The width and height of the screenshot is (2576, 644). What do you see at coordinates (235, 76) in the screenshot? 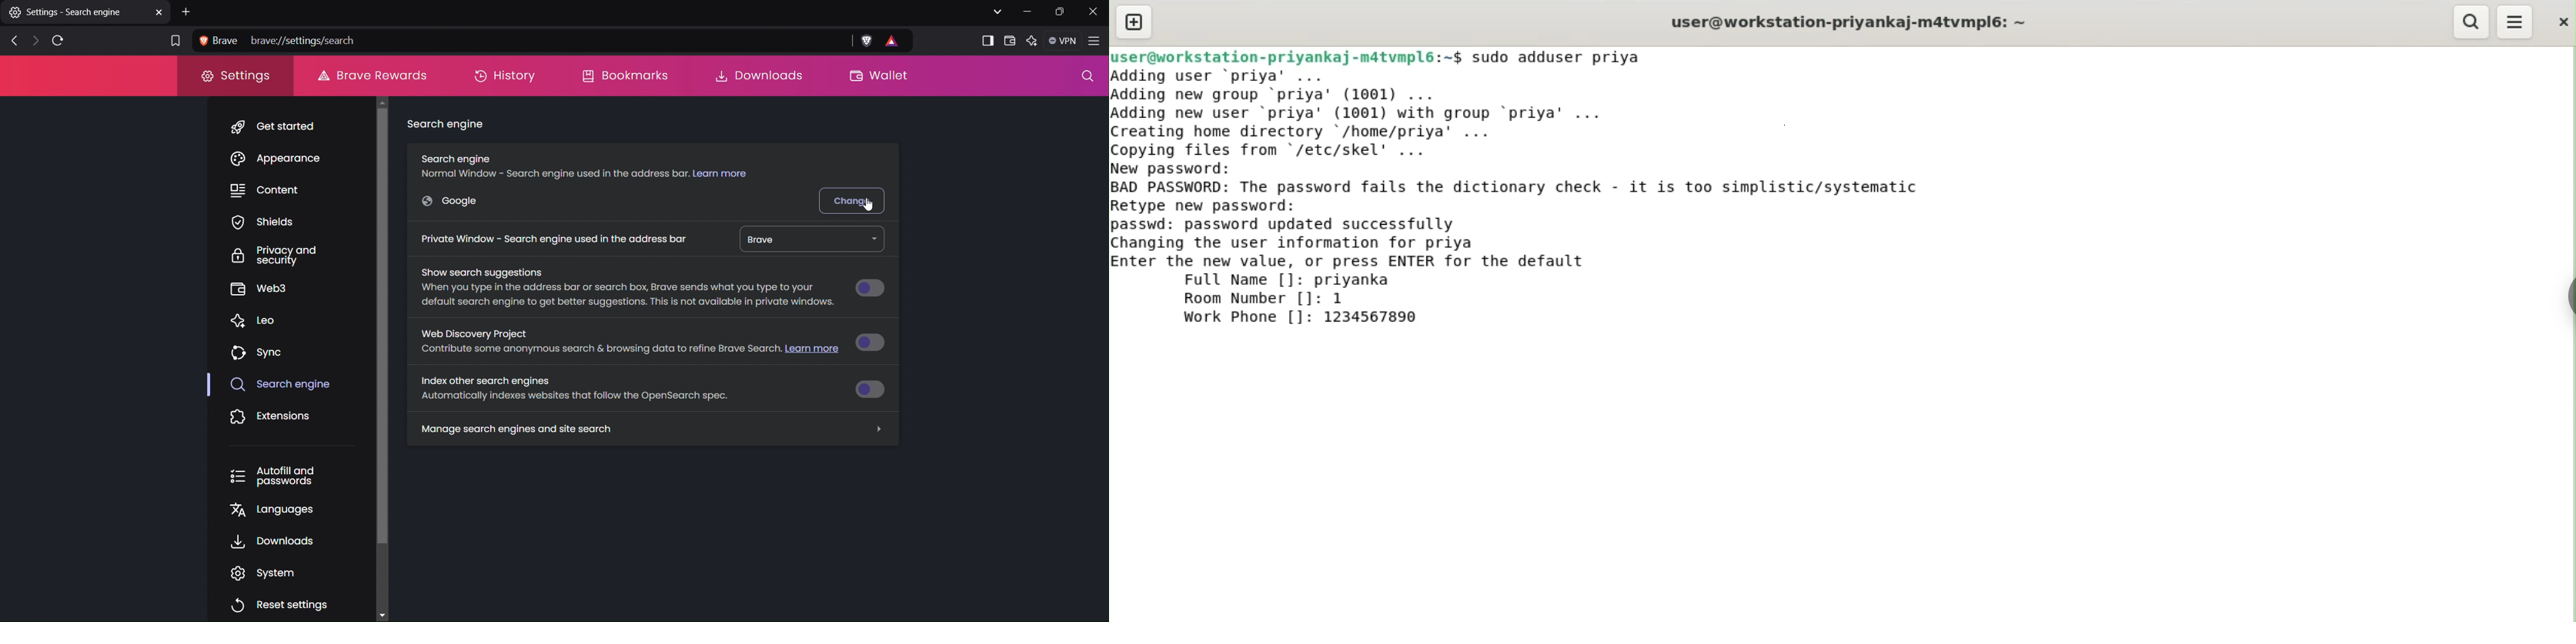
I see `Settings` at bounding box center [235, 76].